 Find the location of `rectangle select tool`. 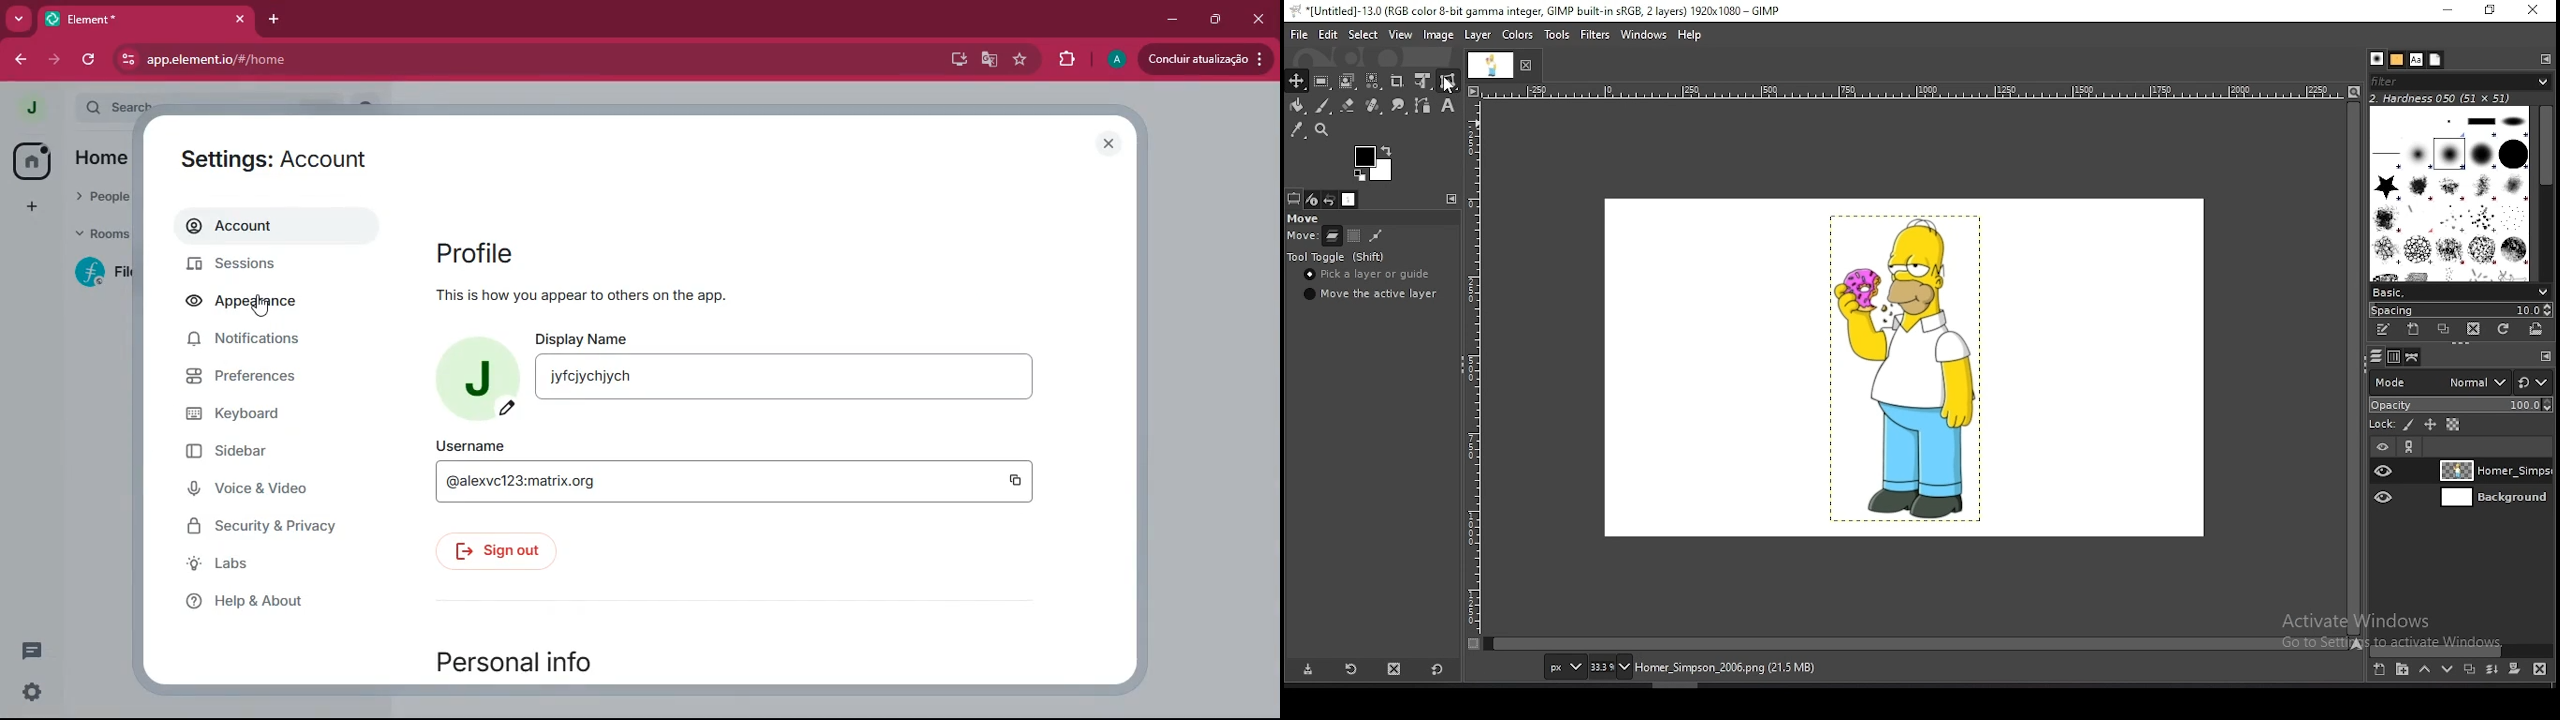

rectangle select tool is located at coordinates (1322, 81).